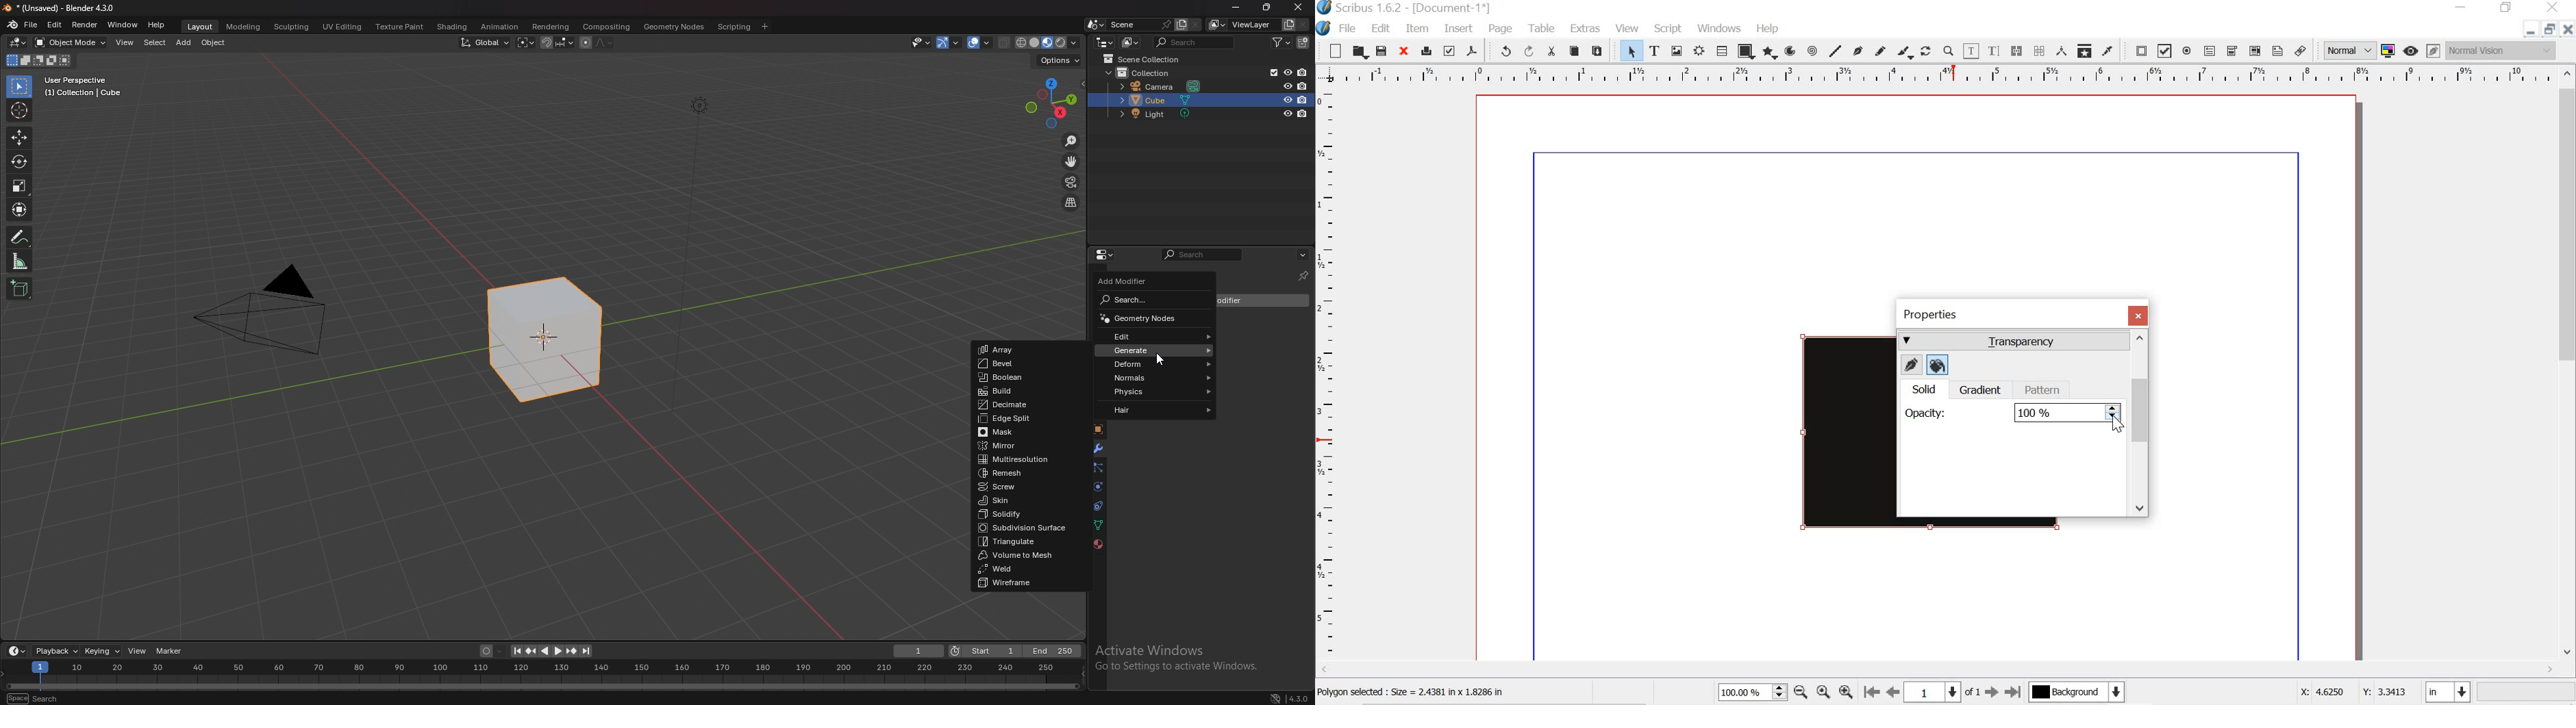  Describe the element at coordinates (1287, 72) in the screenshot. I see `hide in viewport` at that location.